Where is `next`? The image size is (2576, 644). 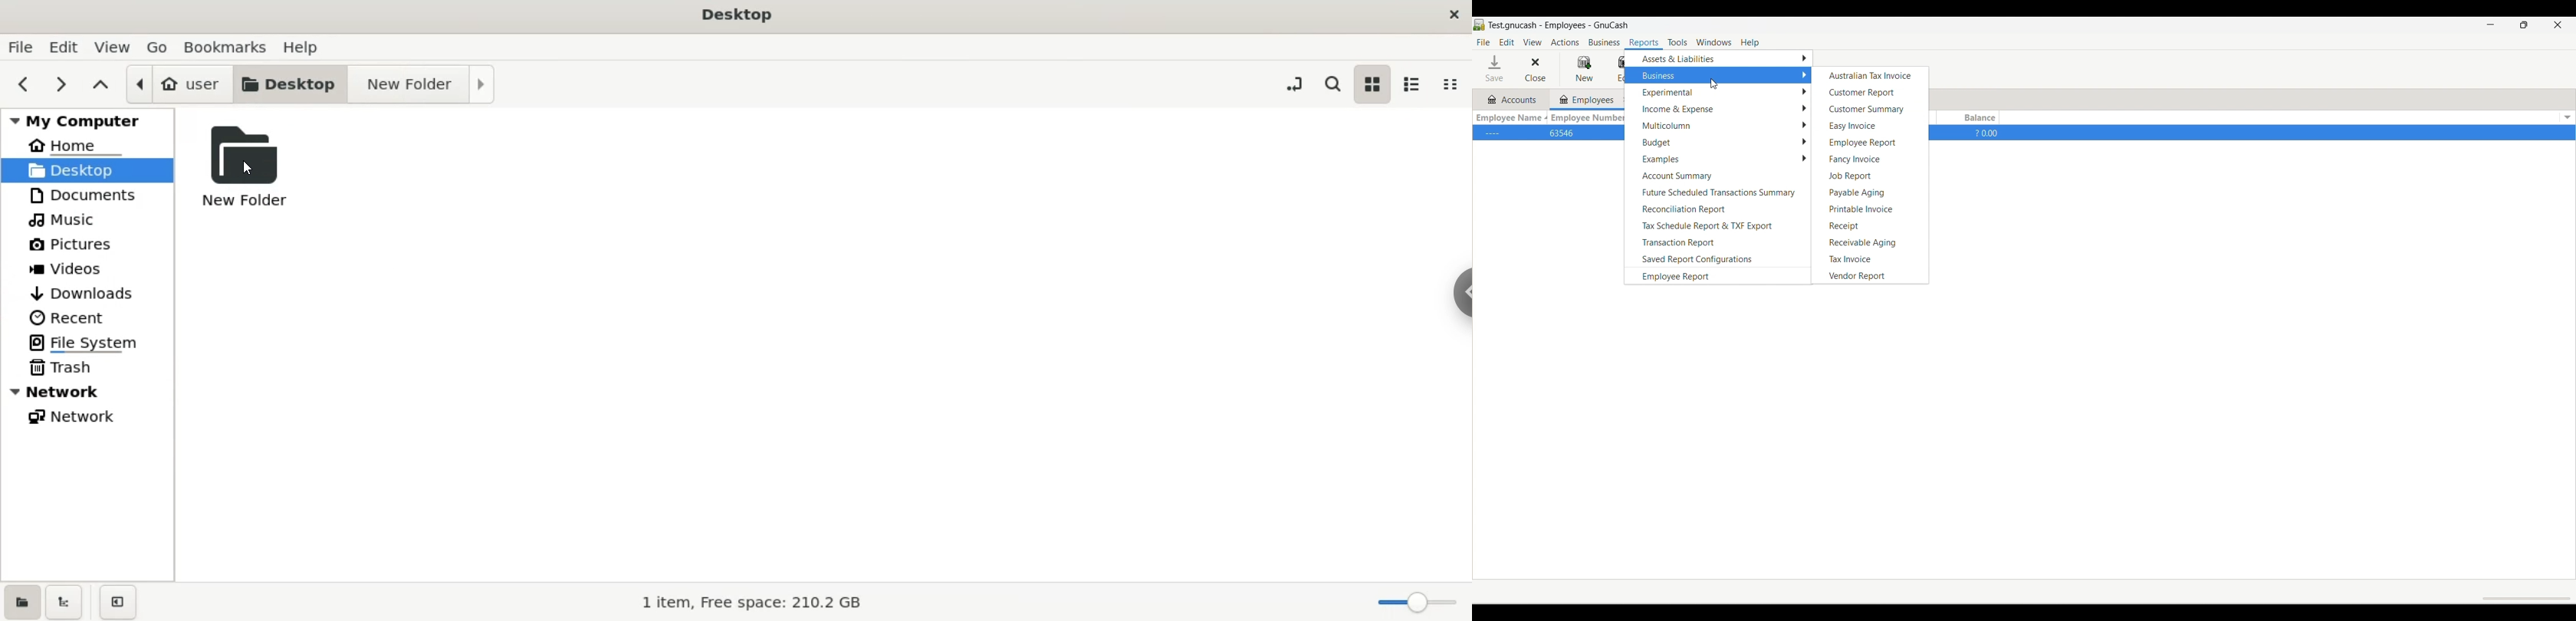
next is located at coordinates (59, 84).